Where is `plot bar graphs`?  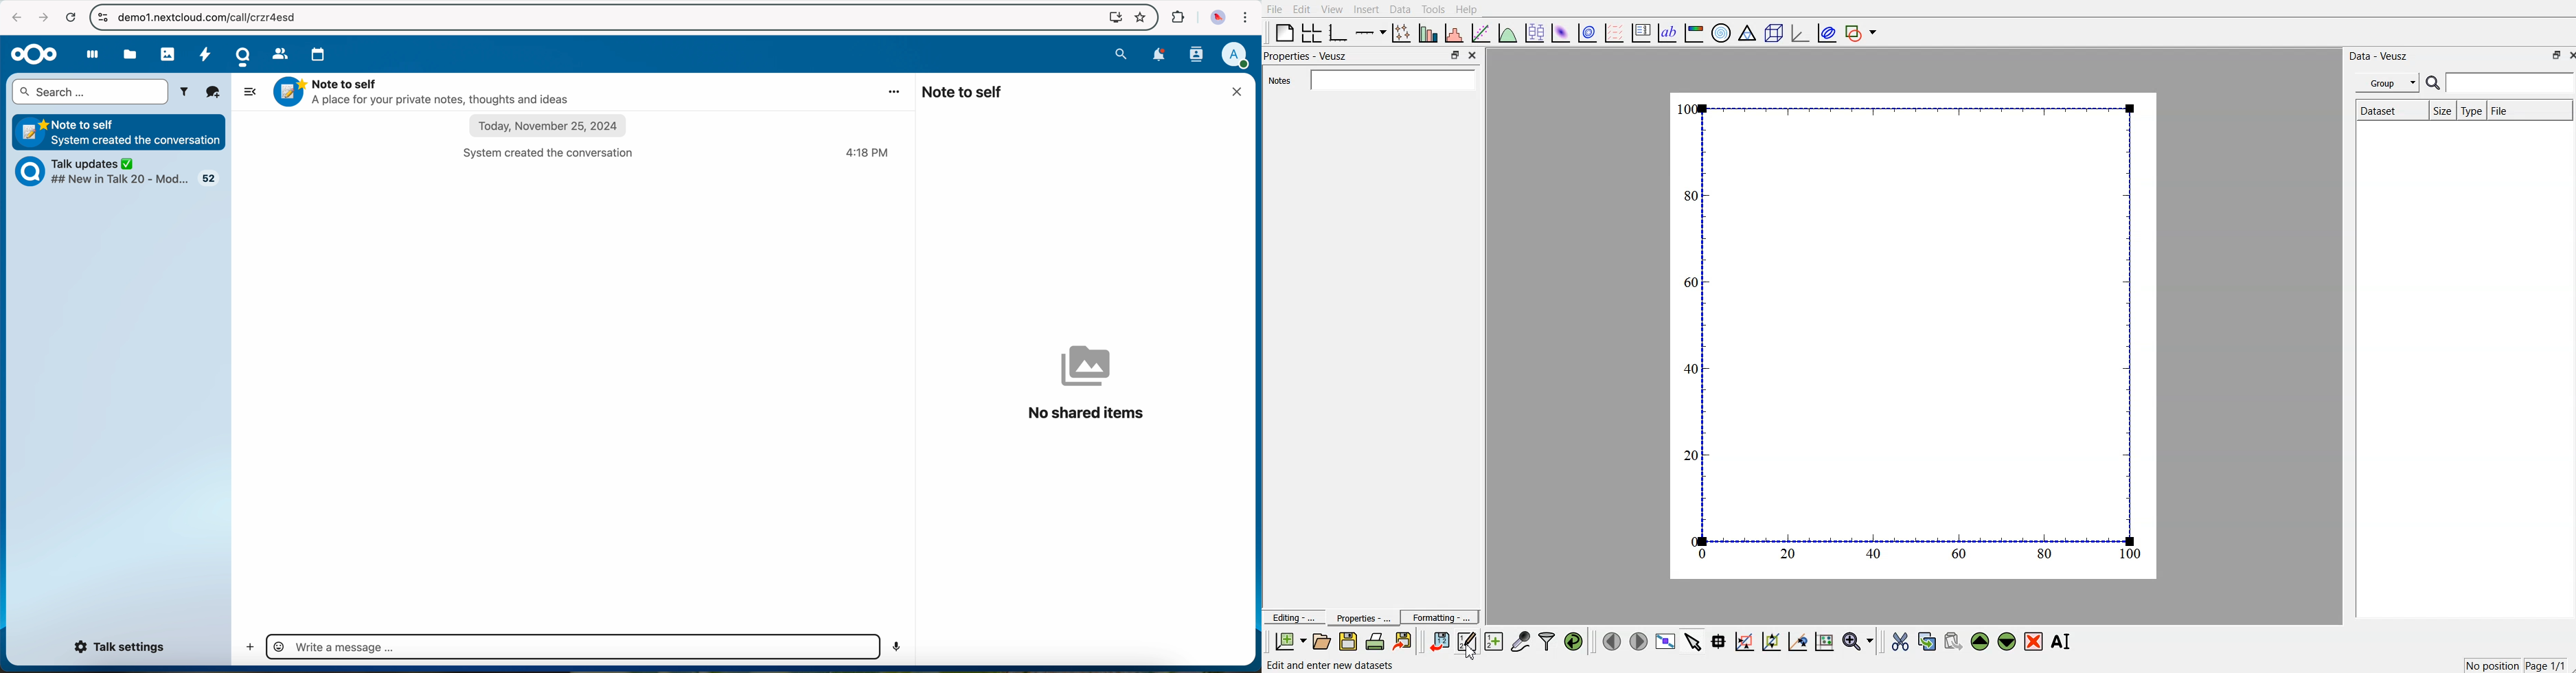
plot bar graphs is located at coordinates (1429, 33).